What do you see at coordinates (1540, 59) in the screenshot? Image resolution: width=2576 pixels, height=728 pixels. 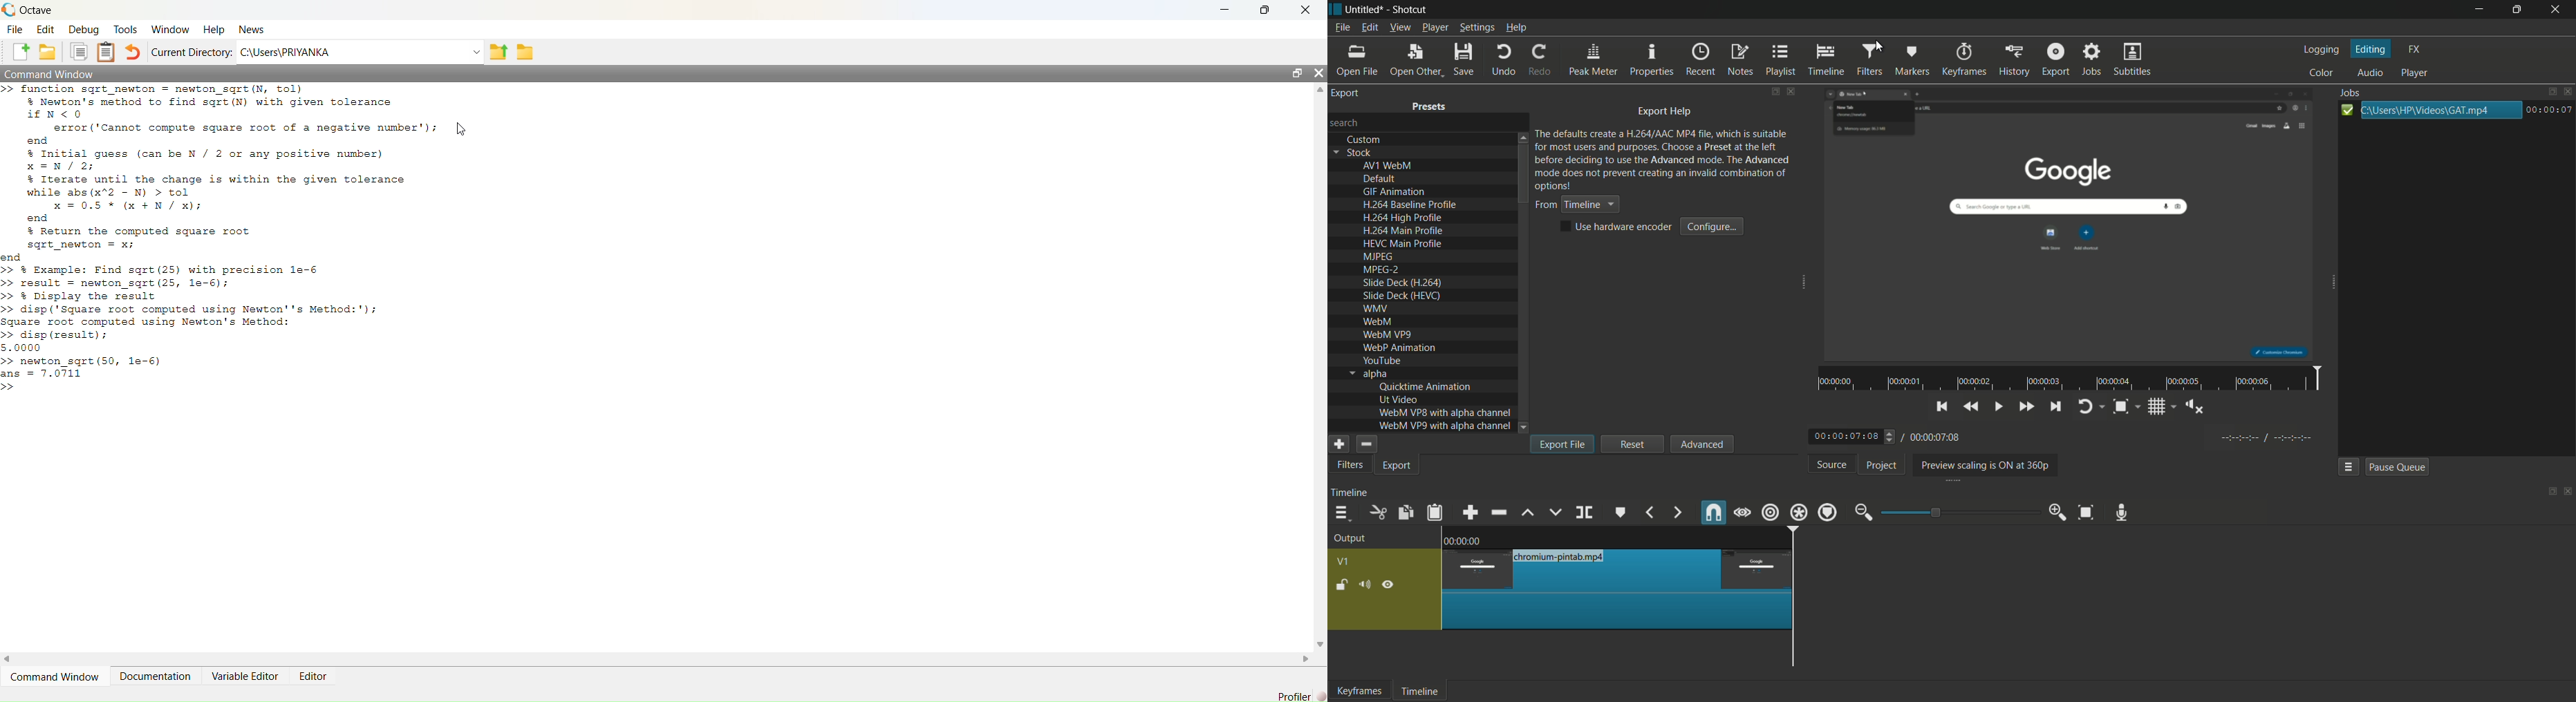 I see `redo` at bounding box center [1540, 59].